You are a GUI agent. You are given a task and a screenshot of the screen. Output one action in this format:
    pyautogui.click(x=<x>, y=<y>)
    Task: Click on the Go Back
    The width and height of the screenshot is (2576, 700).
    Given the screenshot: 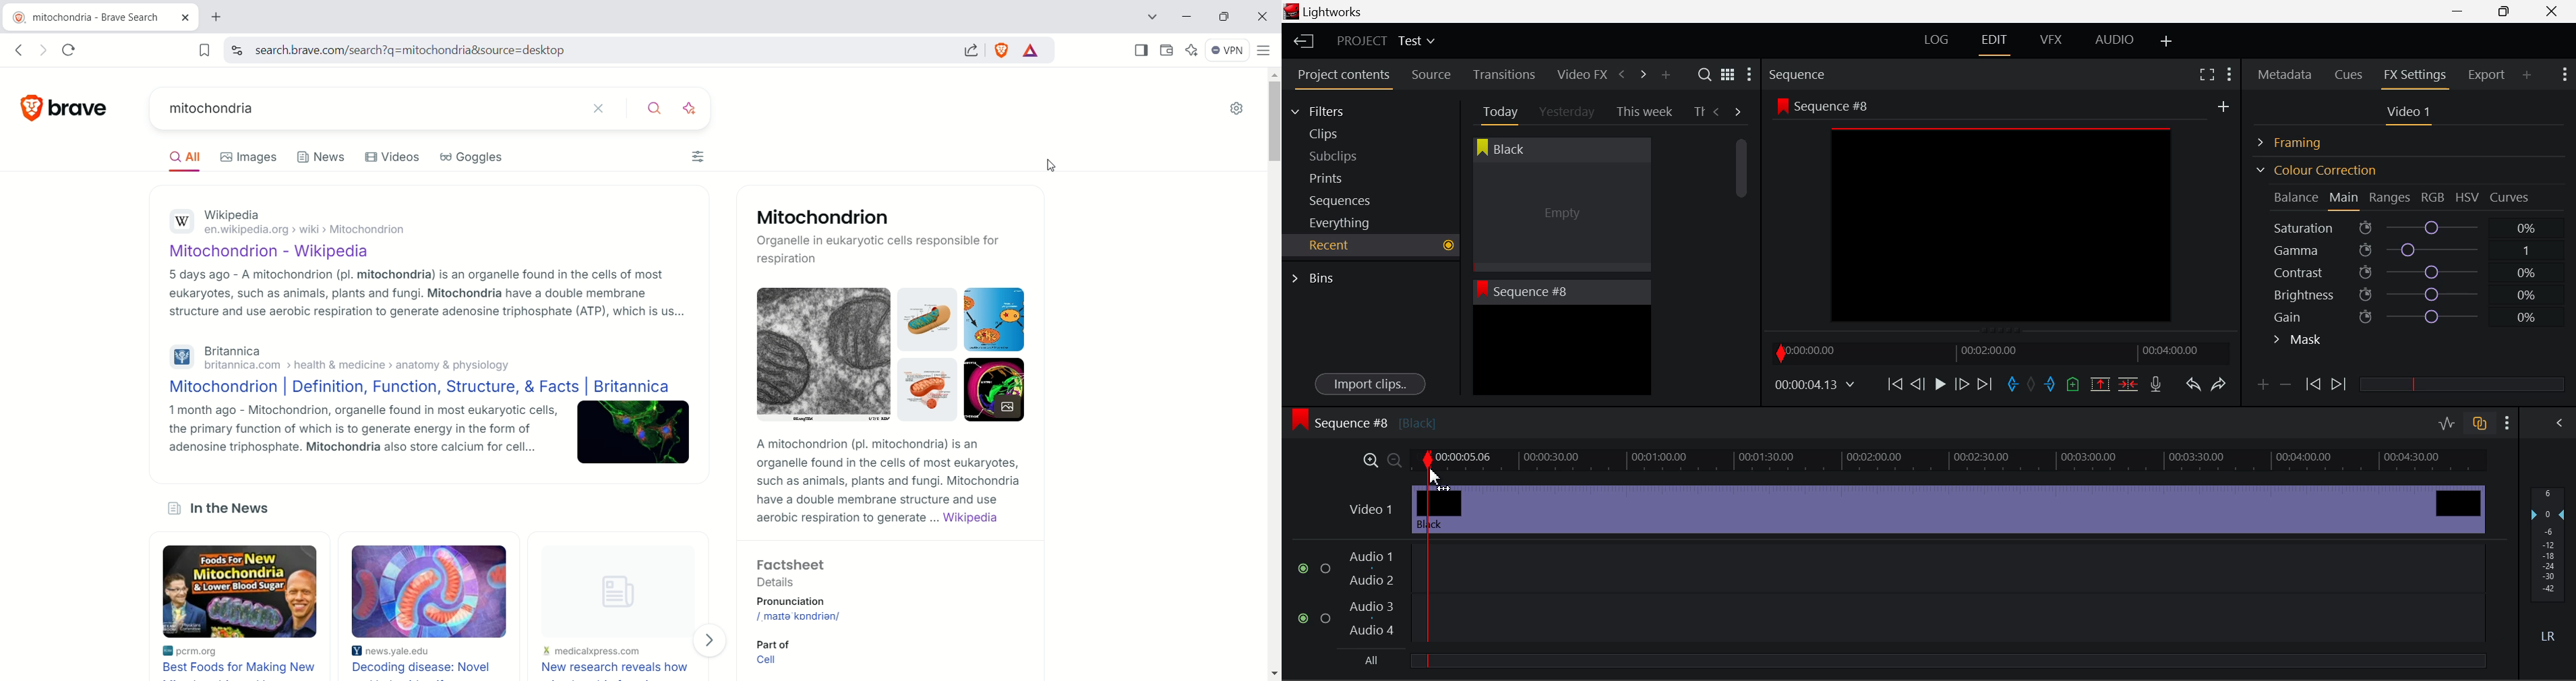 What is the action you would take?
    pyautogui.click(x=1919, y=383)
    